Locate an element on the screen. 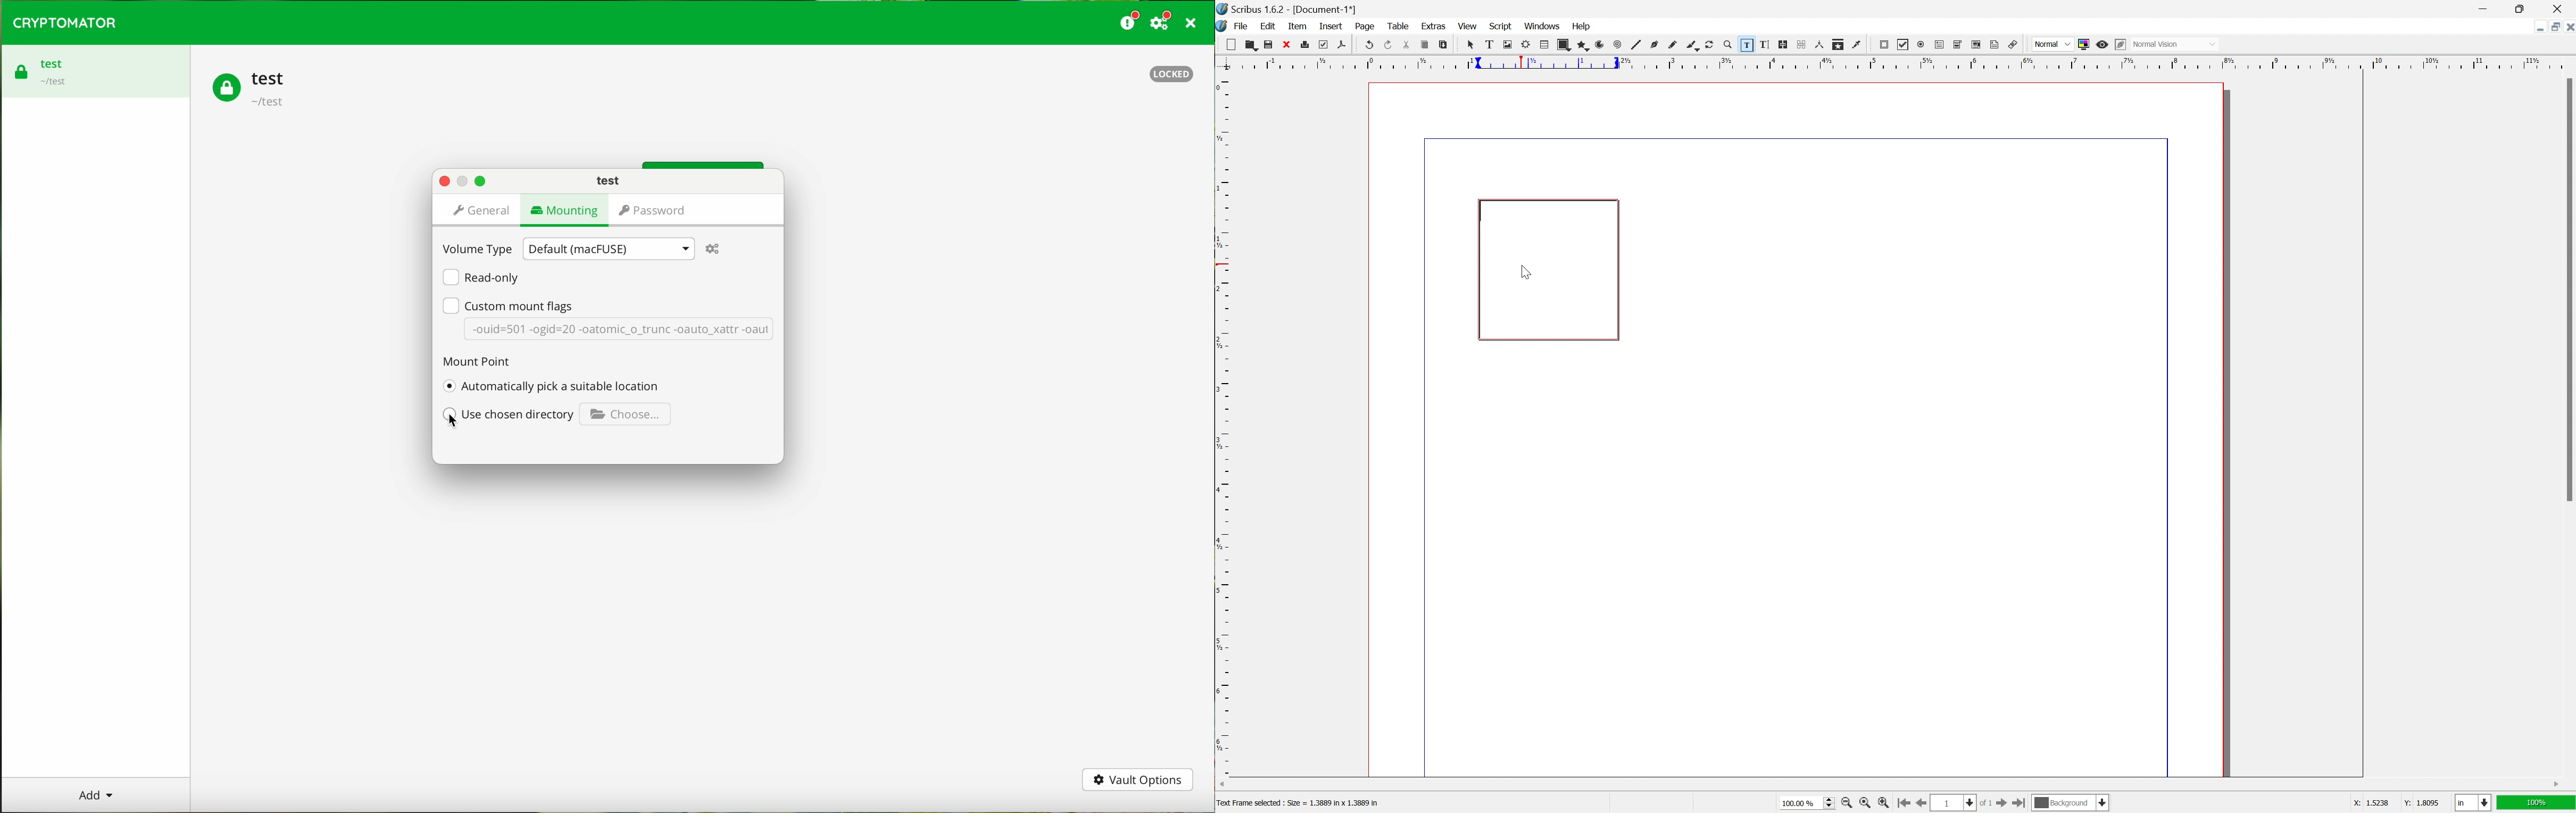  zoom to 100% is located at coordinates (1863, 804).